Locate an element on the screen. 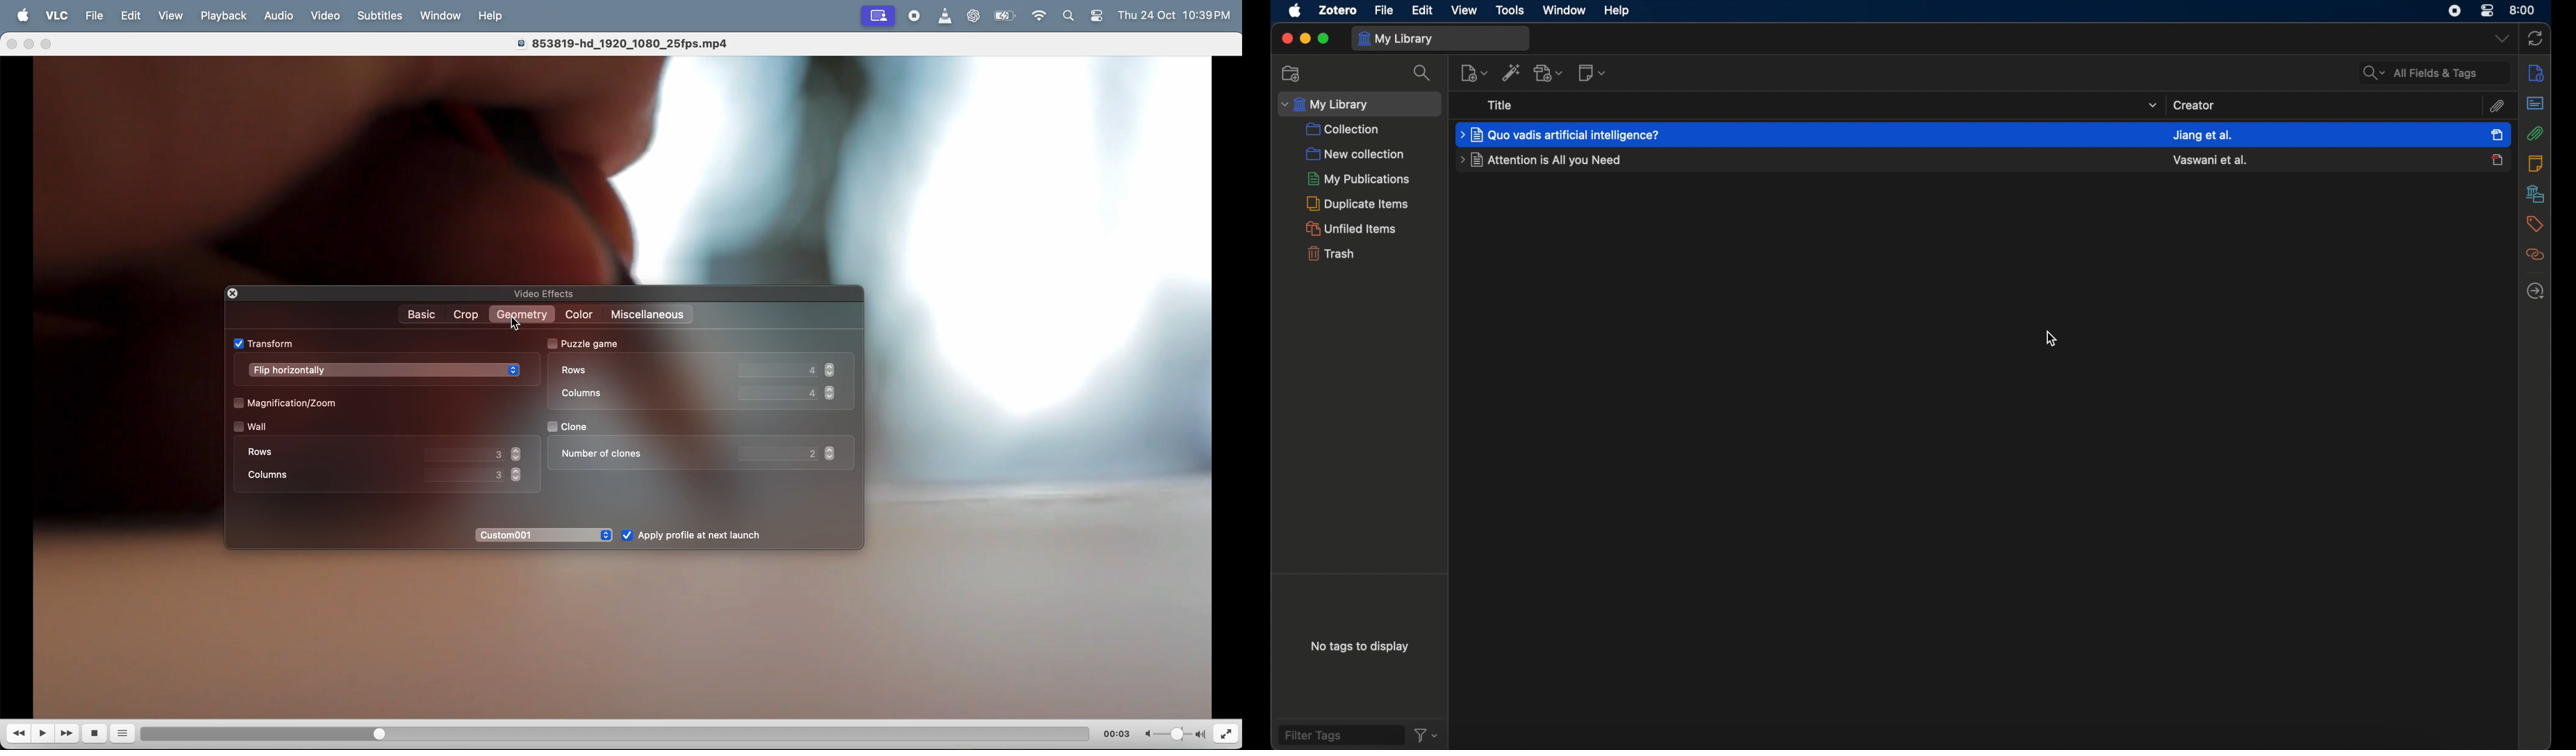  minimize is located at coordinates (31, 45).